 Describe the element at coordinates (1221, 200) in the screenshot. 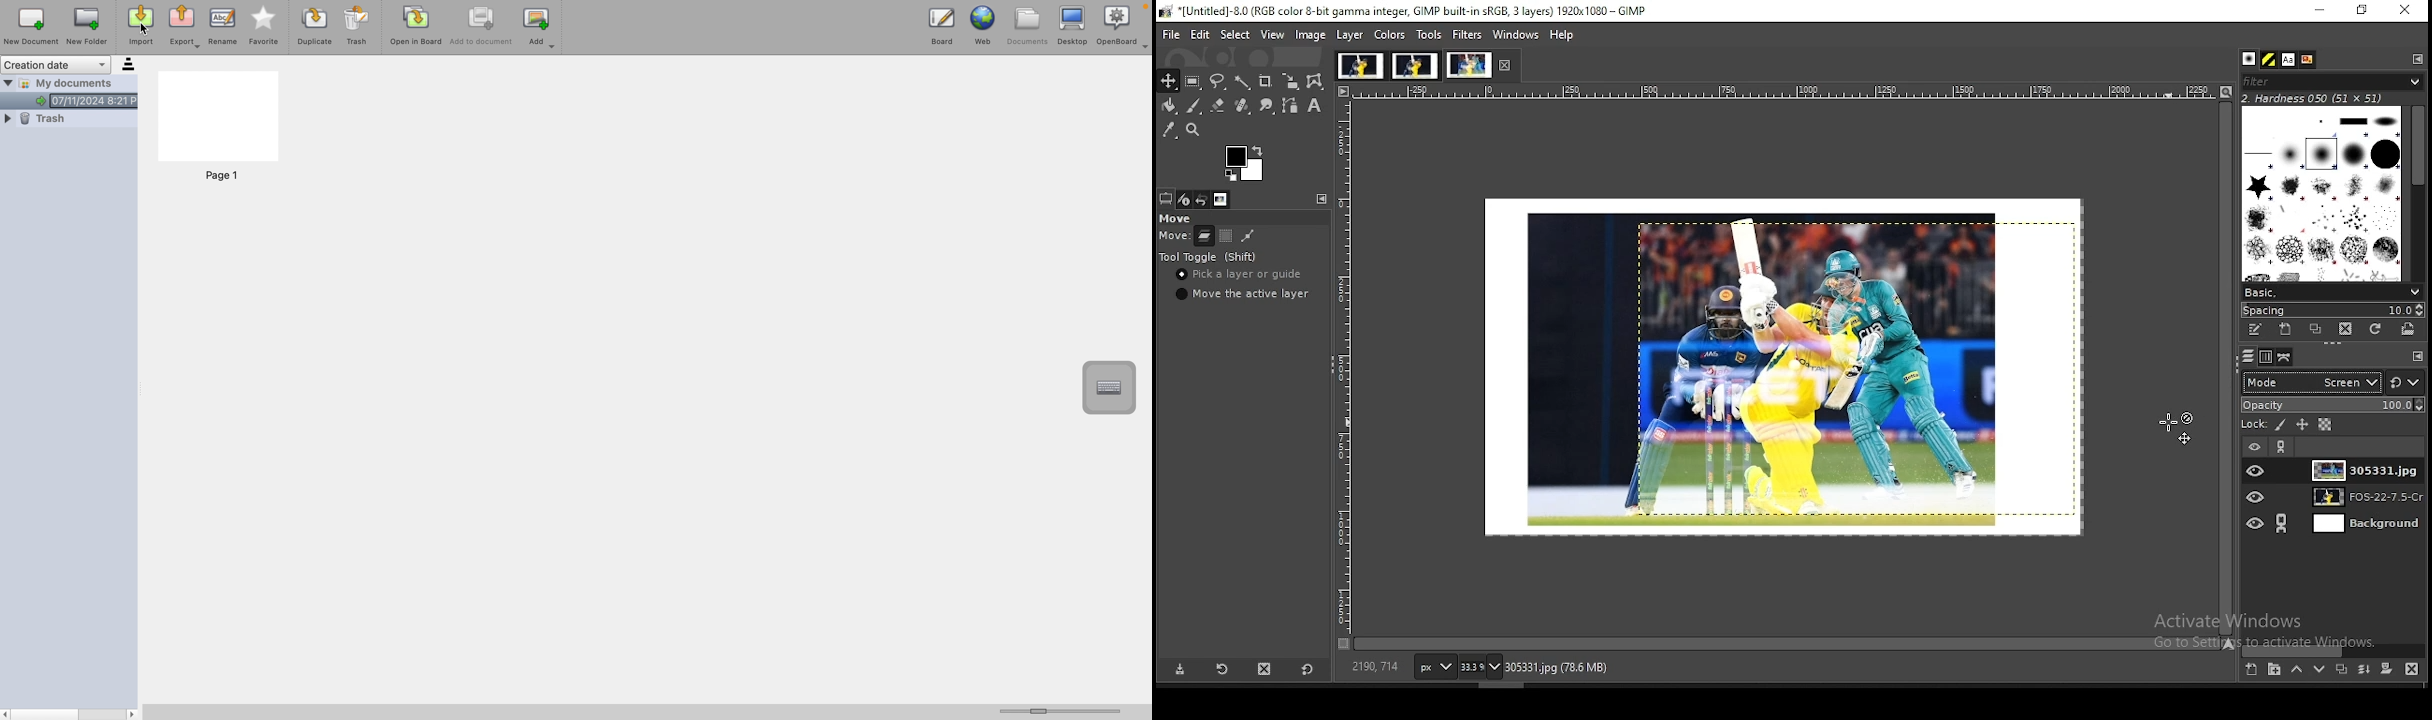

I see `images` at that location.